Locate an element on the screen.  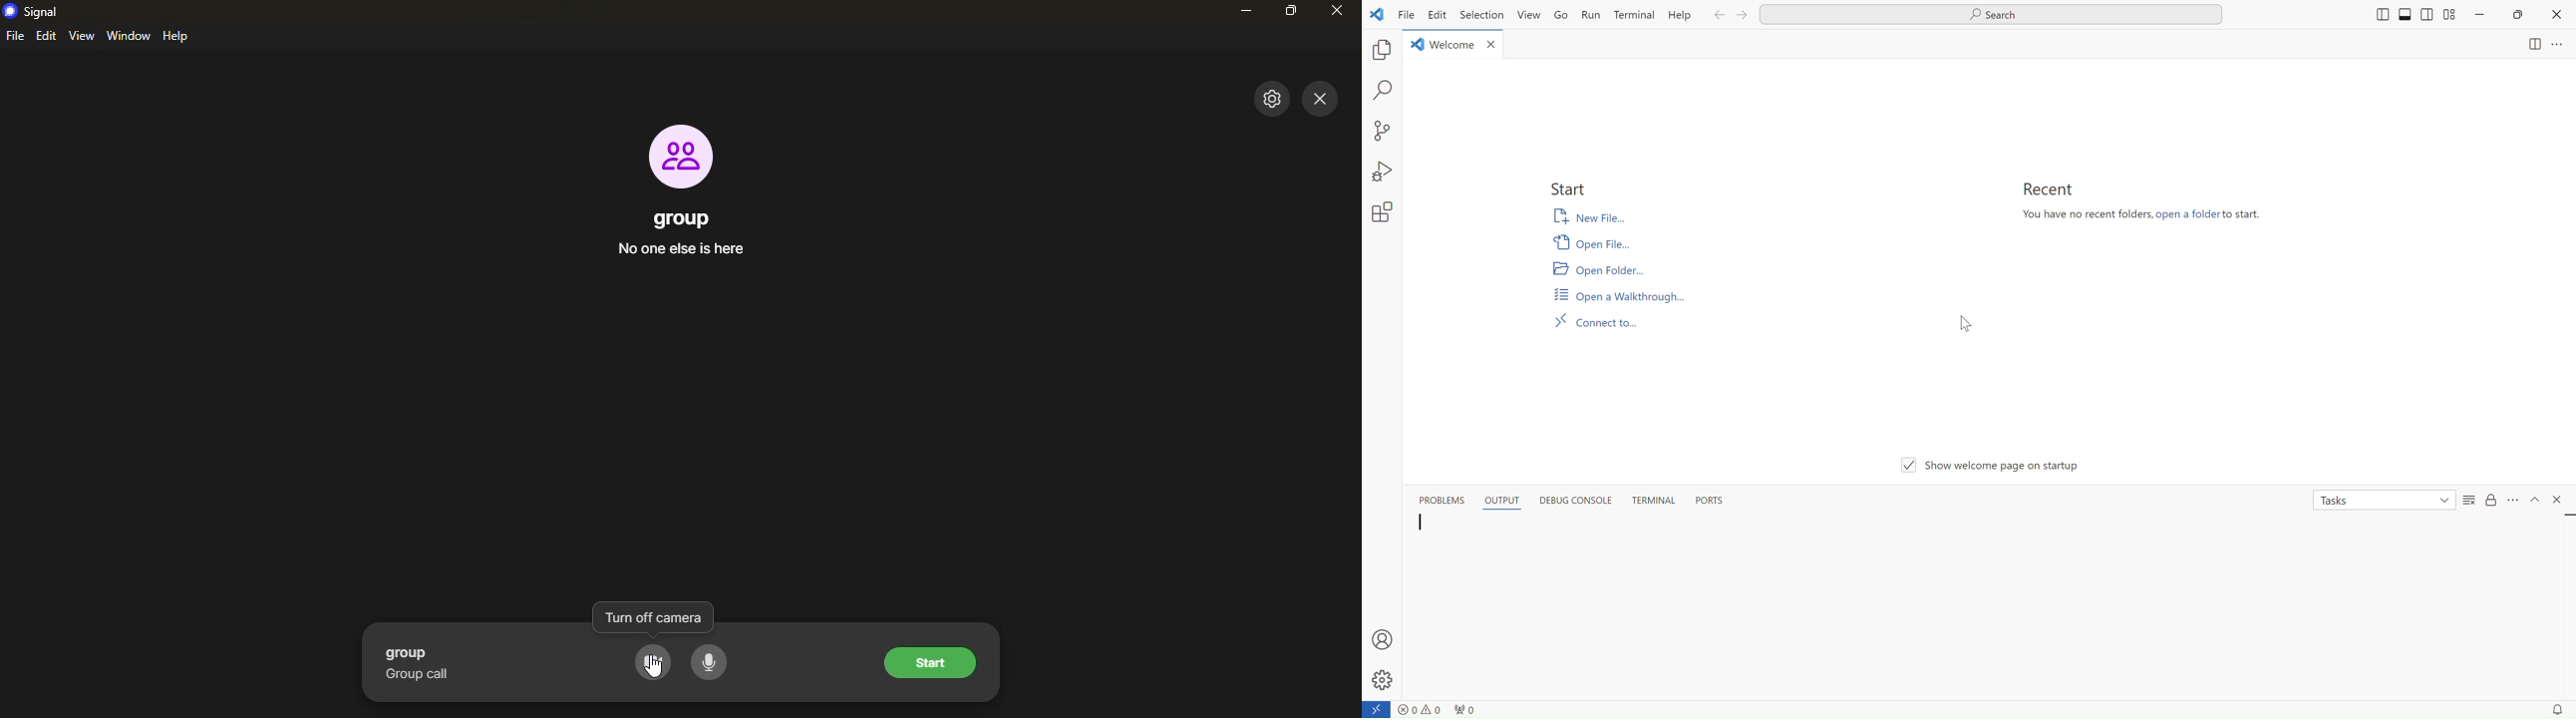
recent is located at coordinates (2046, 191).